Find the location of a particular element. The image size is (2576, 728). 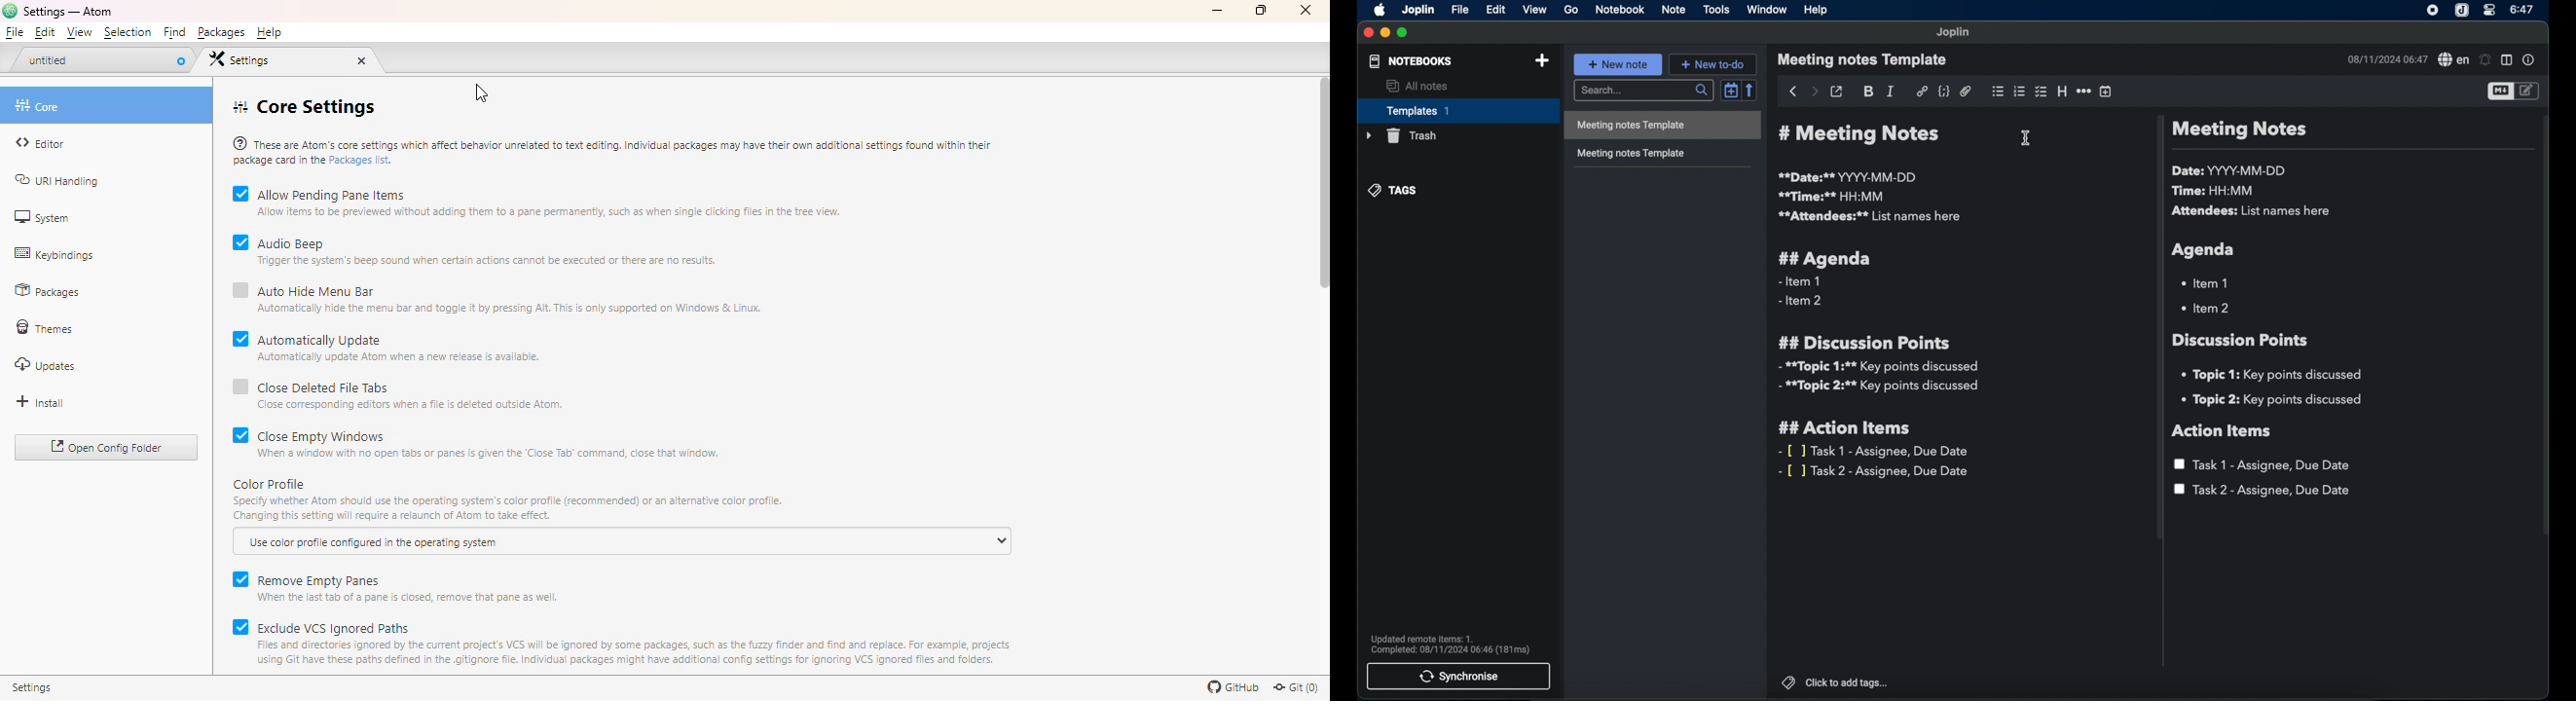

meeting notes template is located at coordinates (1662, 153).